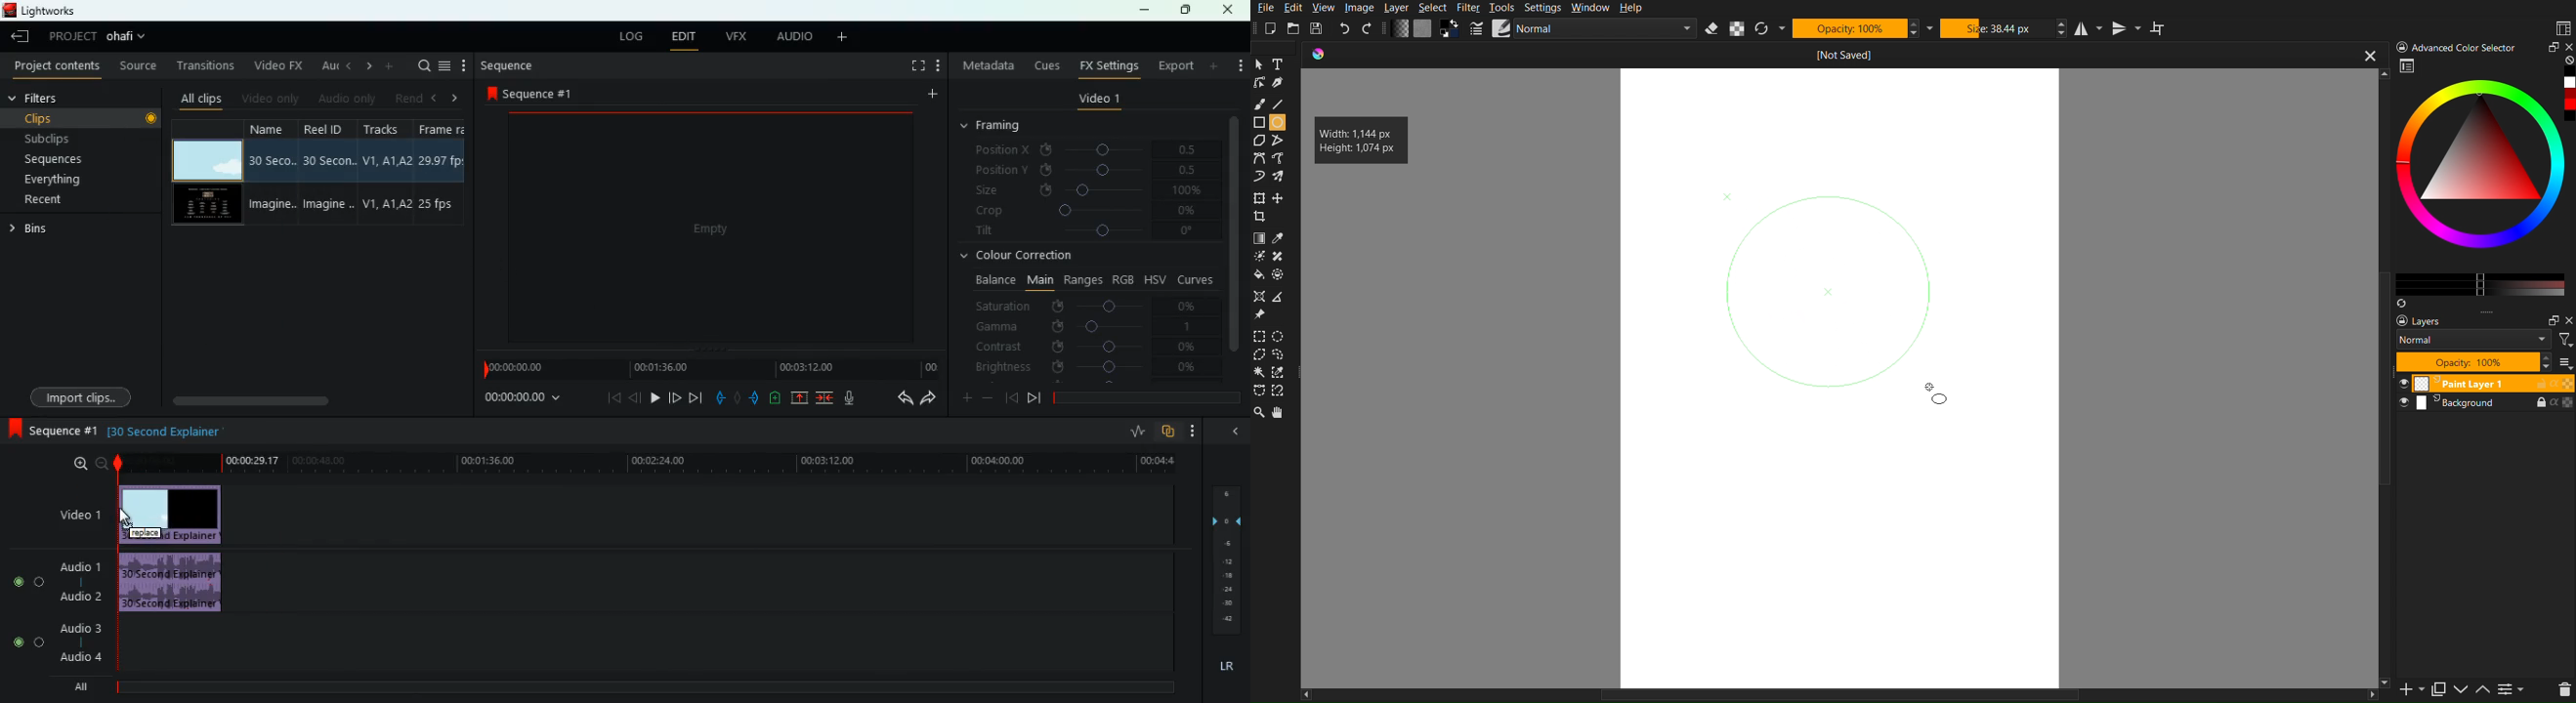 The height and width of the screenshot is (728, 2576). Describe the element at coordinates (444, 65) in the screenshot. I see `menu` at that location.